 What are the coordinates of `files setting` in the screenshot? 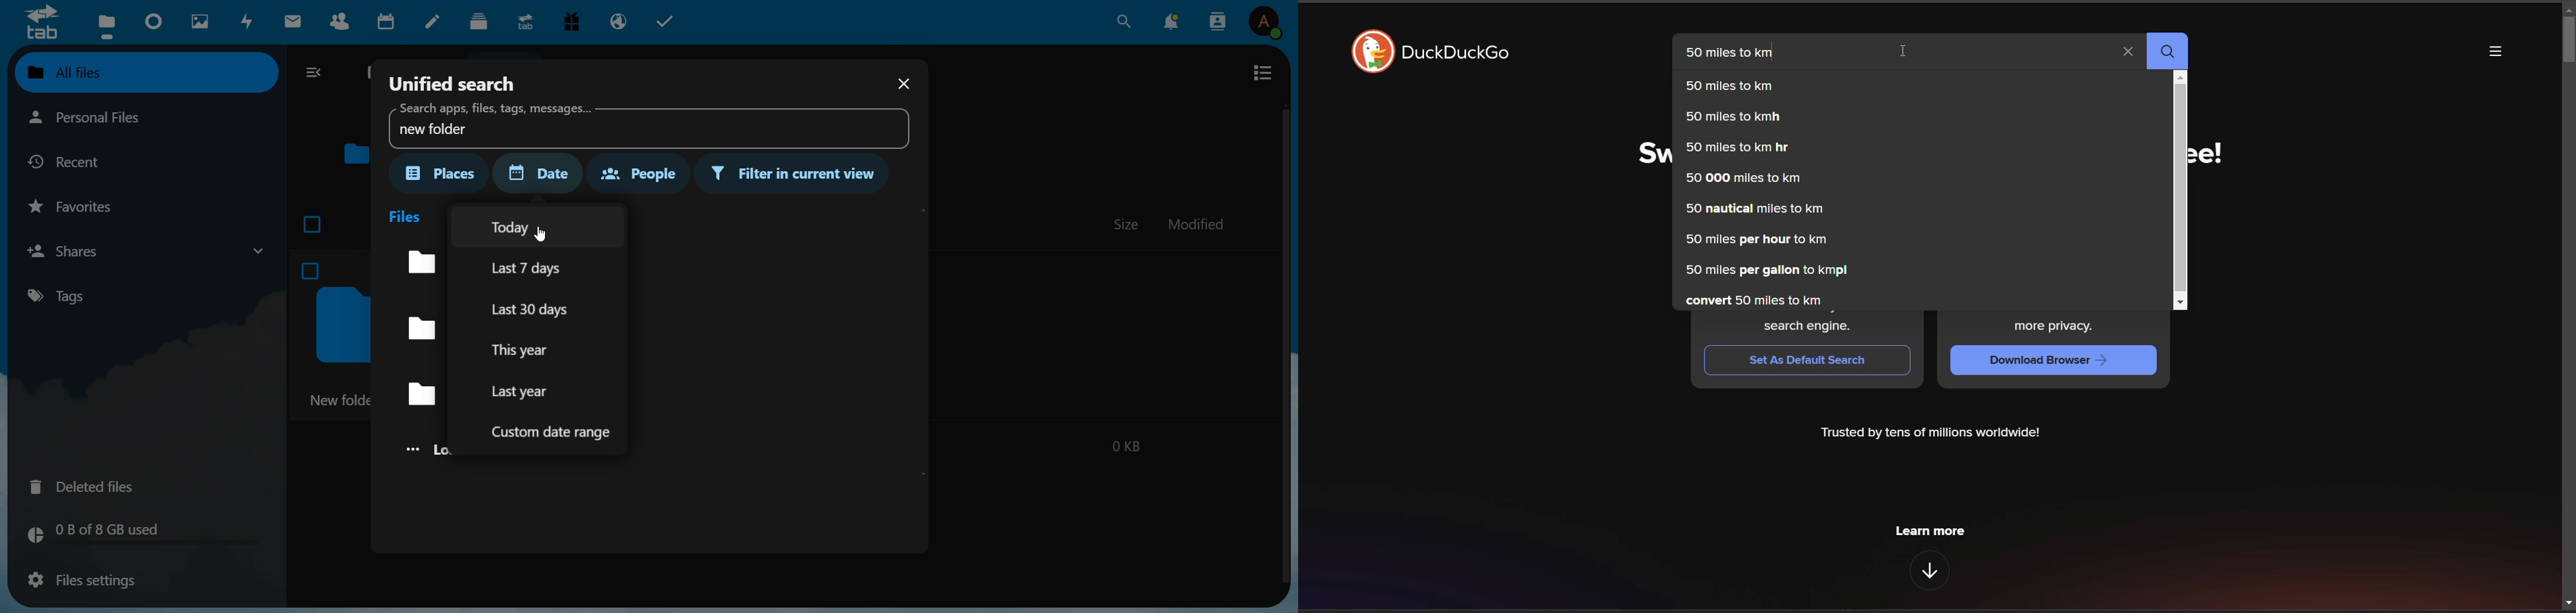 It's located at (78, 581).